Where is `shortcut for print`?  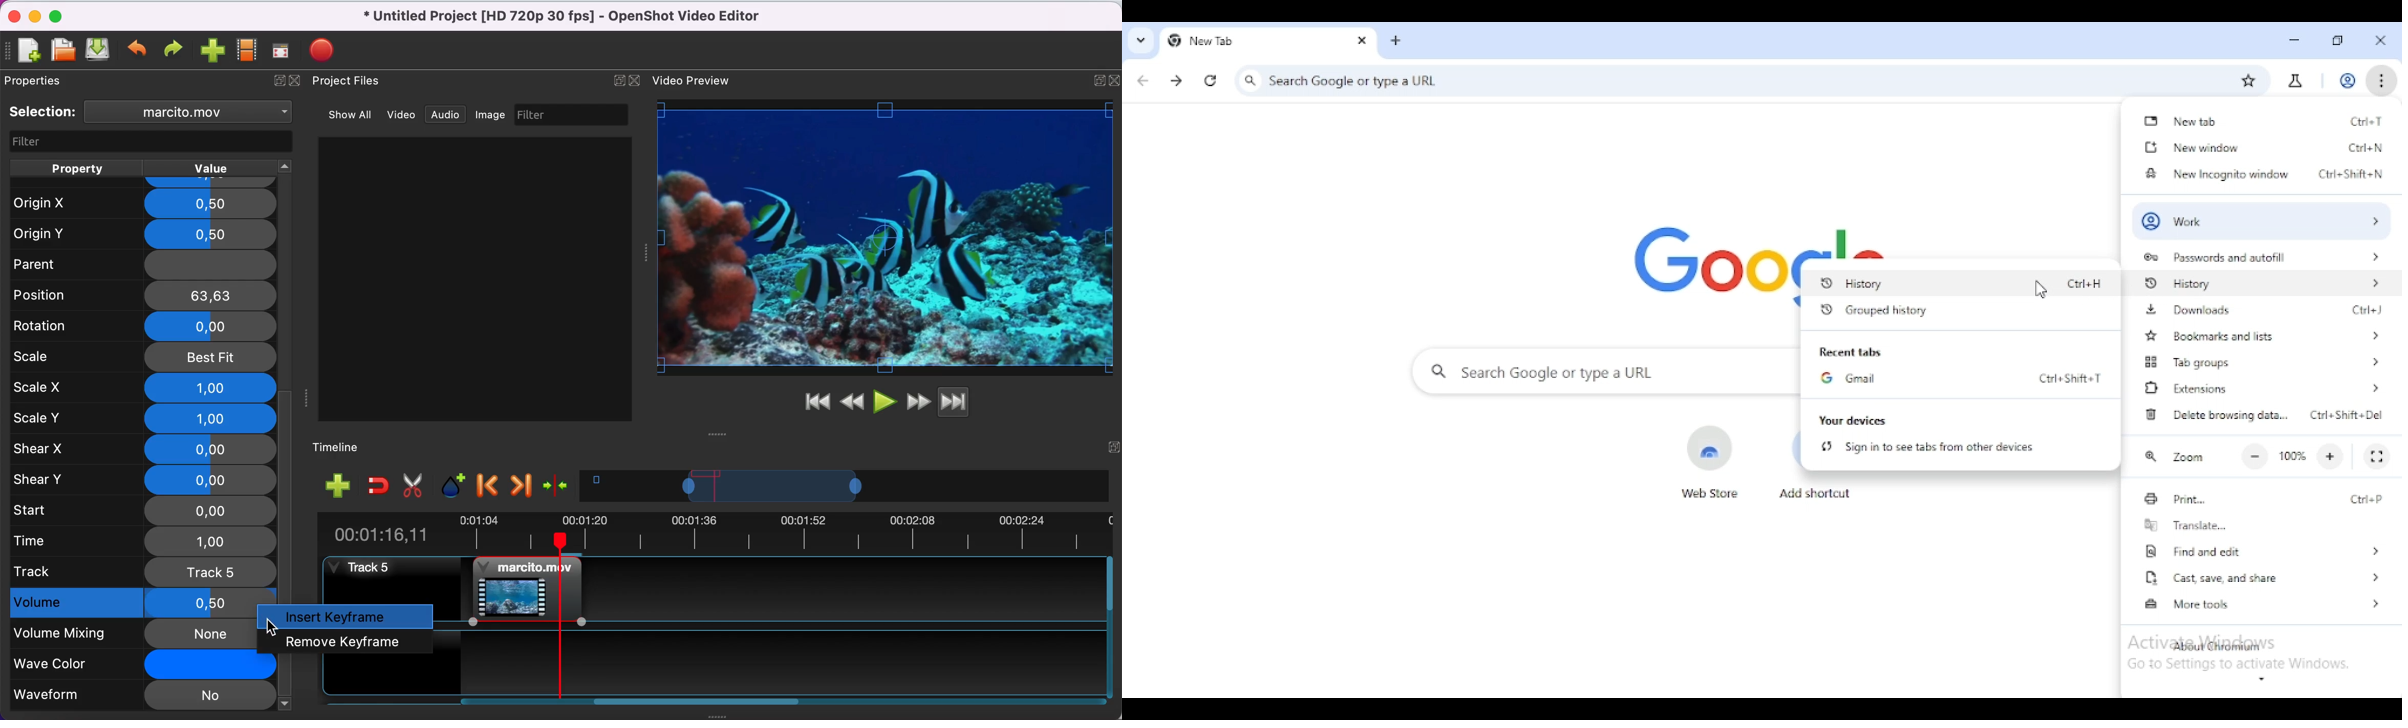
shortcut for print is located at coordinates (2362, 498).